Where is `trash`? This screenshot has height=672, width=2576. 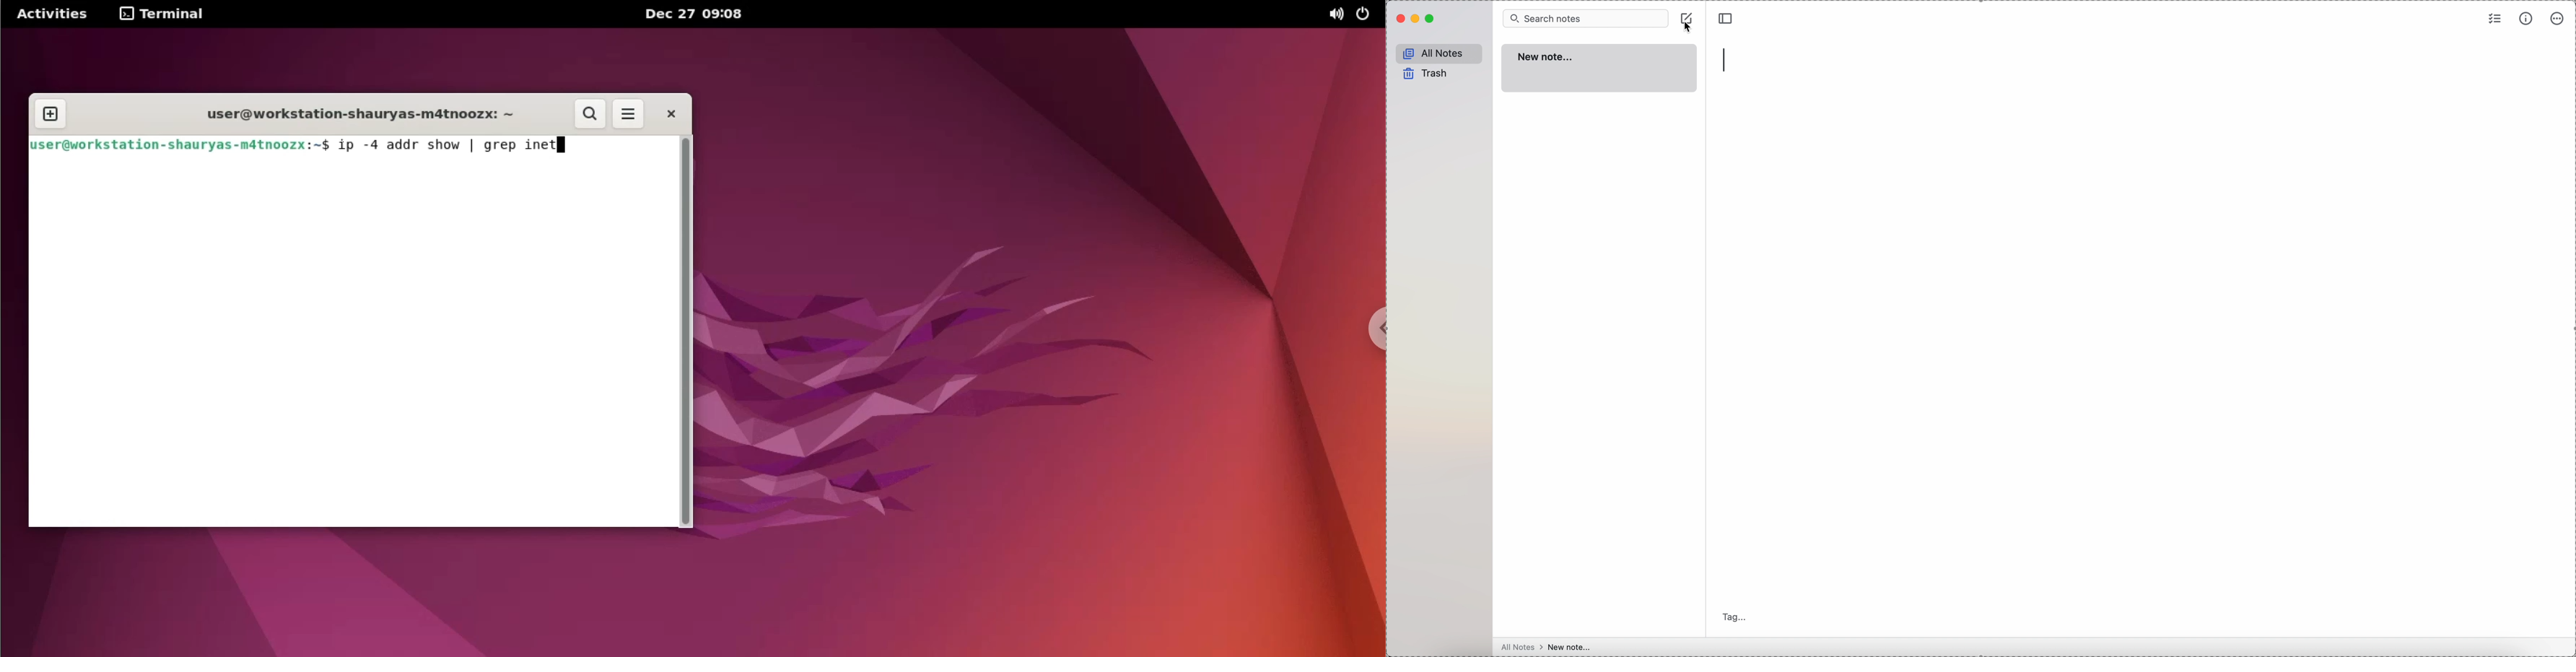 trash is located at coordinates (1424, 75).